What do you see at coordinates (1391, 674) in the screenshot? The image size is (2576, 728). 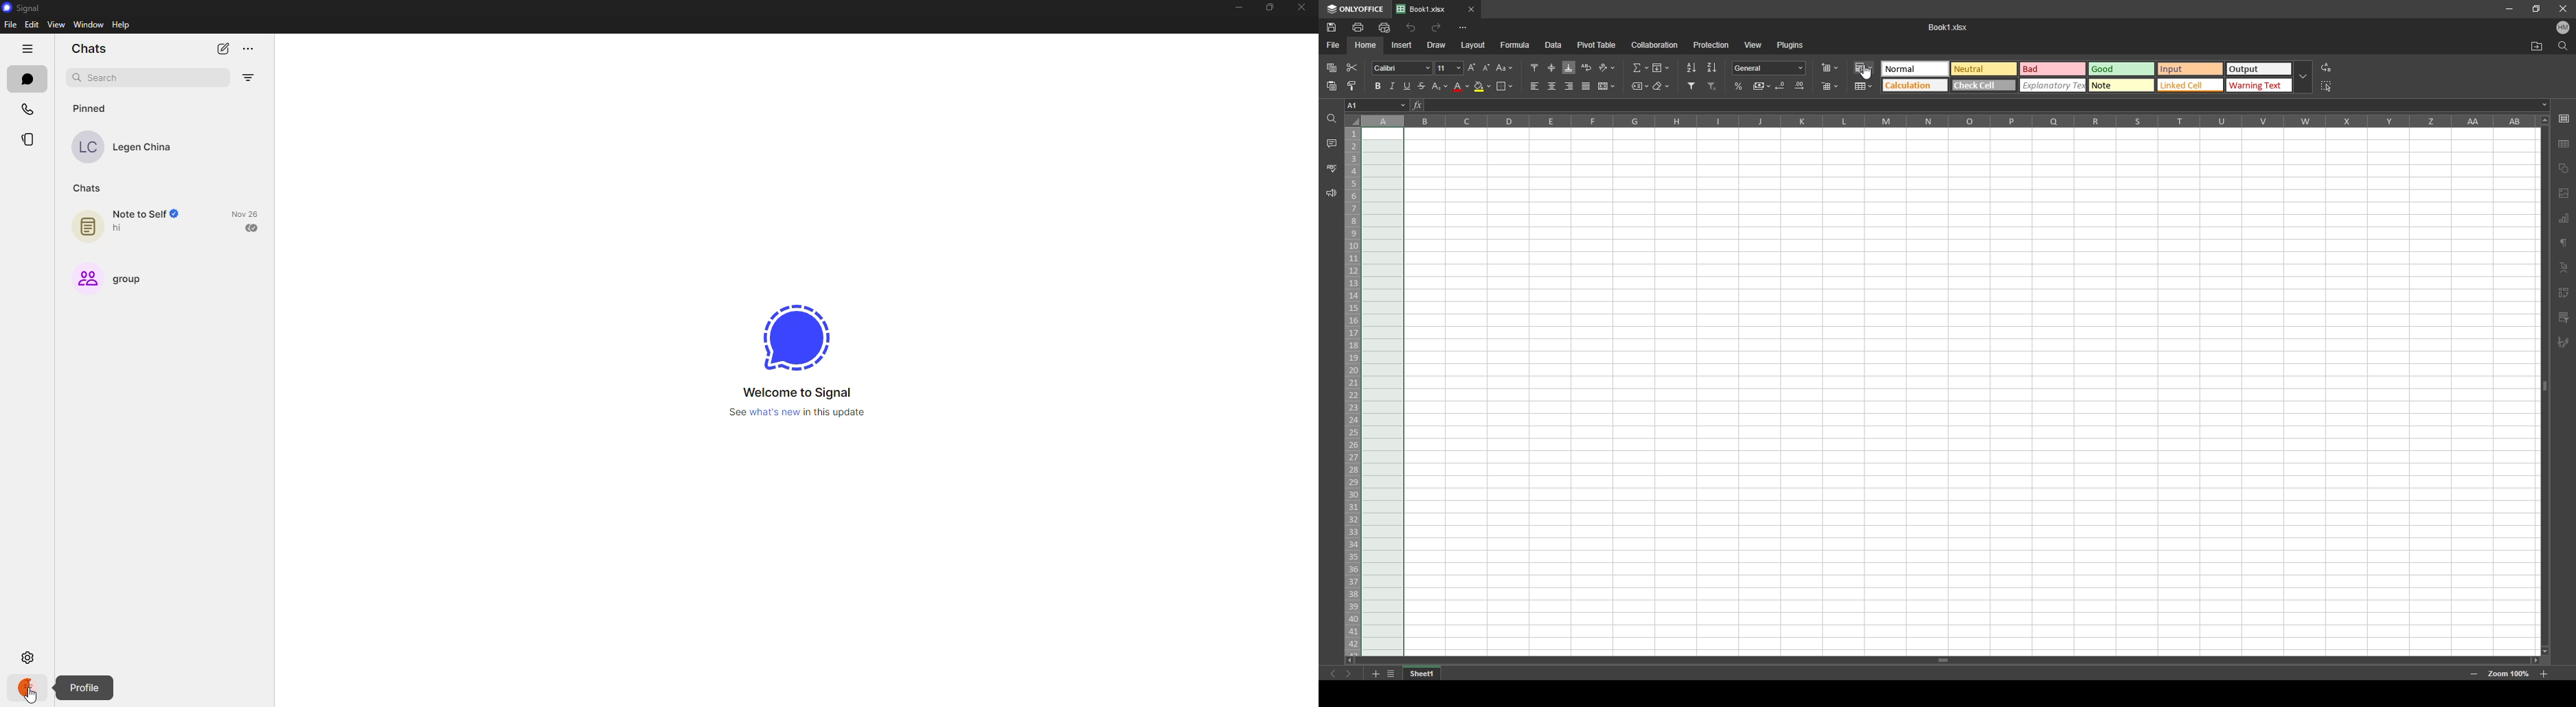 I see `list of sheets` at bounding box center [1391, 674].